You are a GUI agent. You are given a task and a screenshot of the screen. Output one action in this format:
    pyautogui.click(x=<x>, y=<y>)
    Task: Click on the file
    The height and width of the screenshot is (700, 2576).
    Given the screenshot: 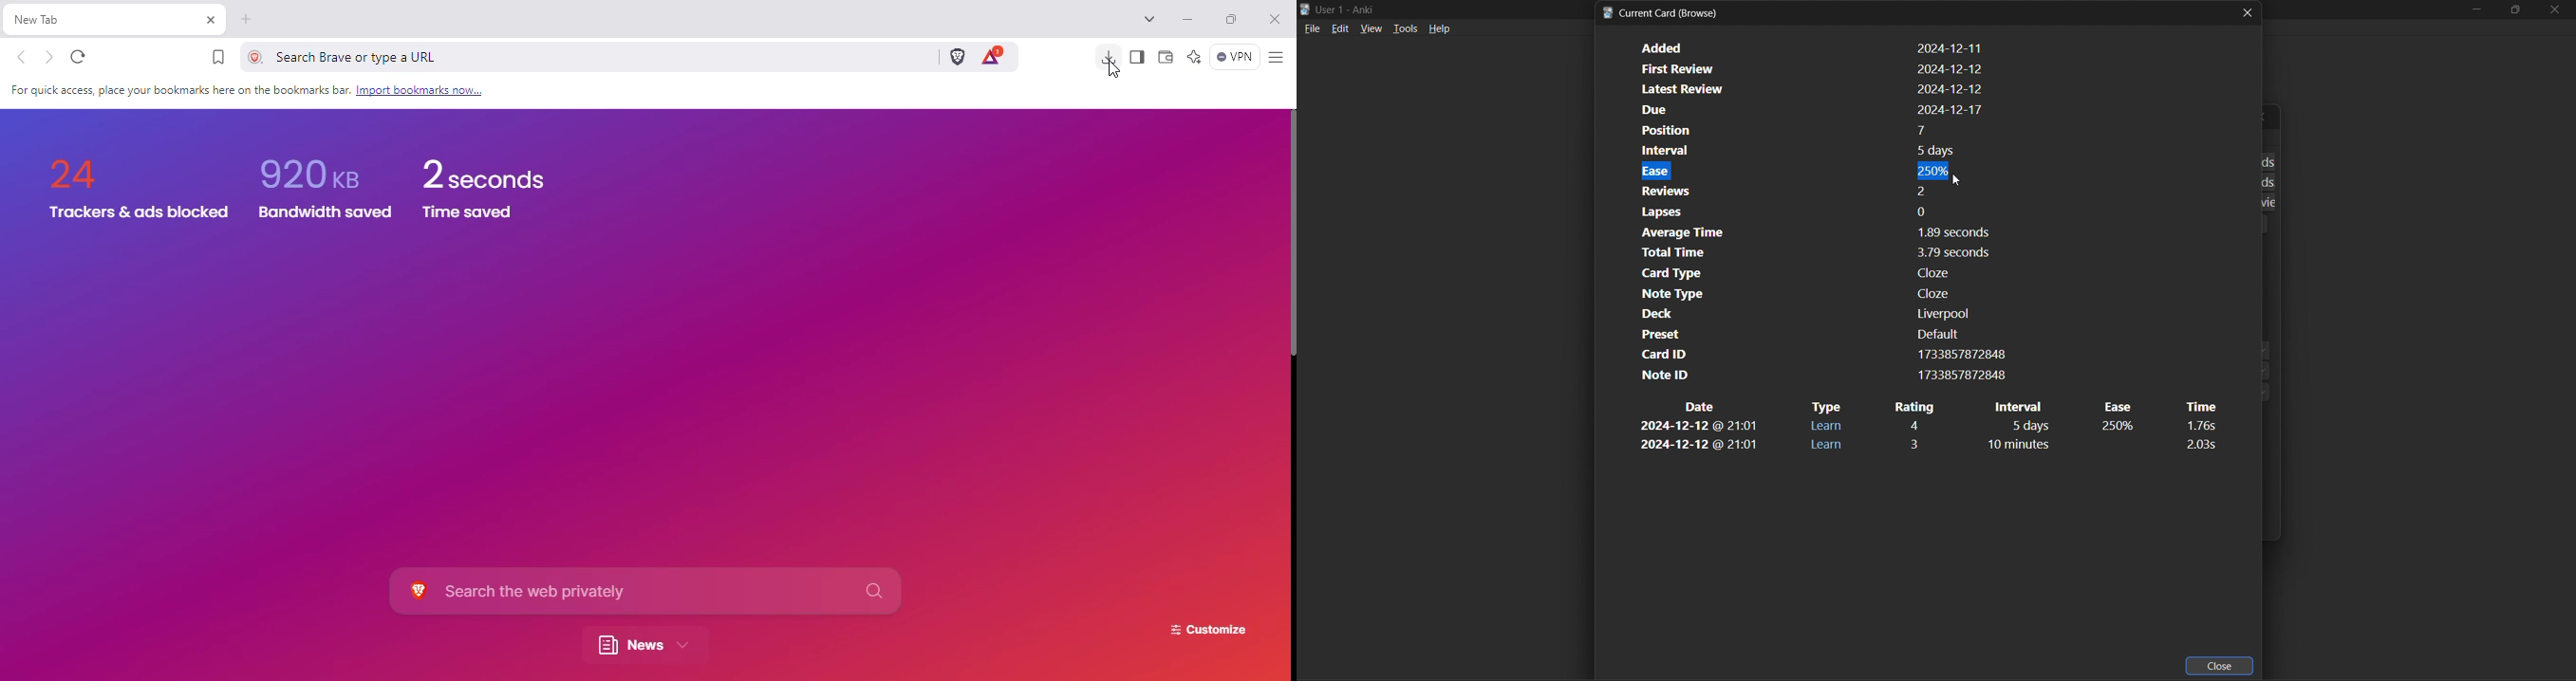 What is the action you would take?
    pyautogui.click(x=1313, y=30)
    